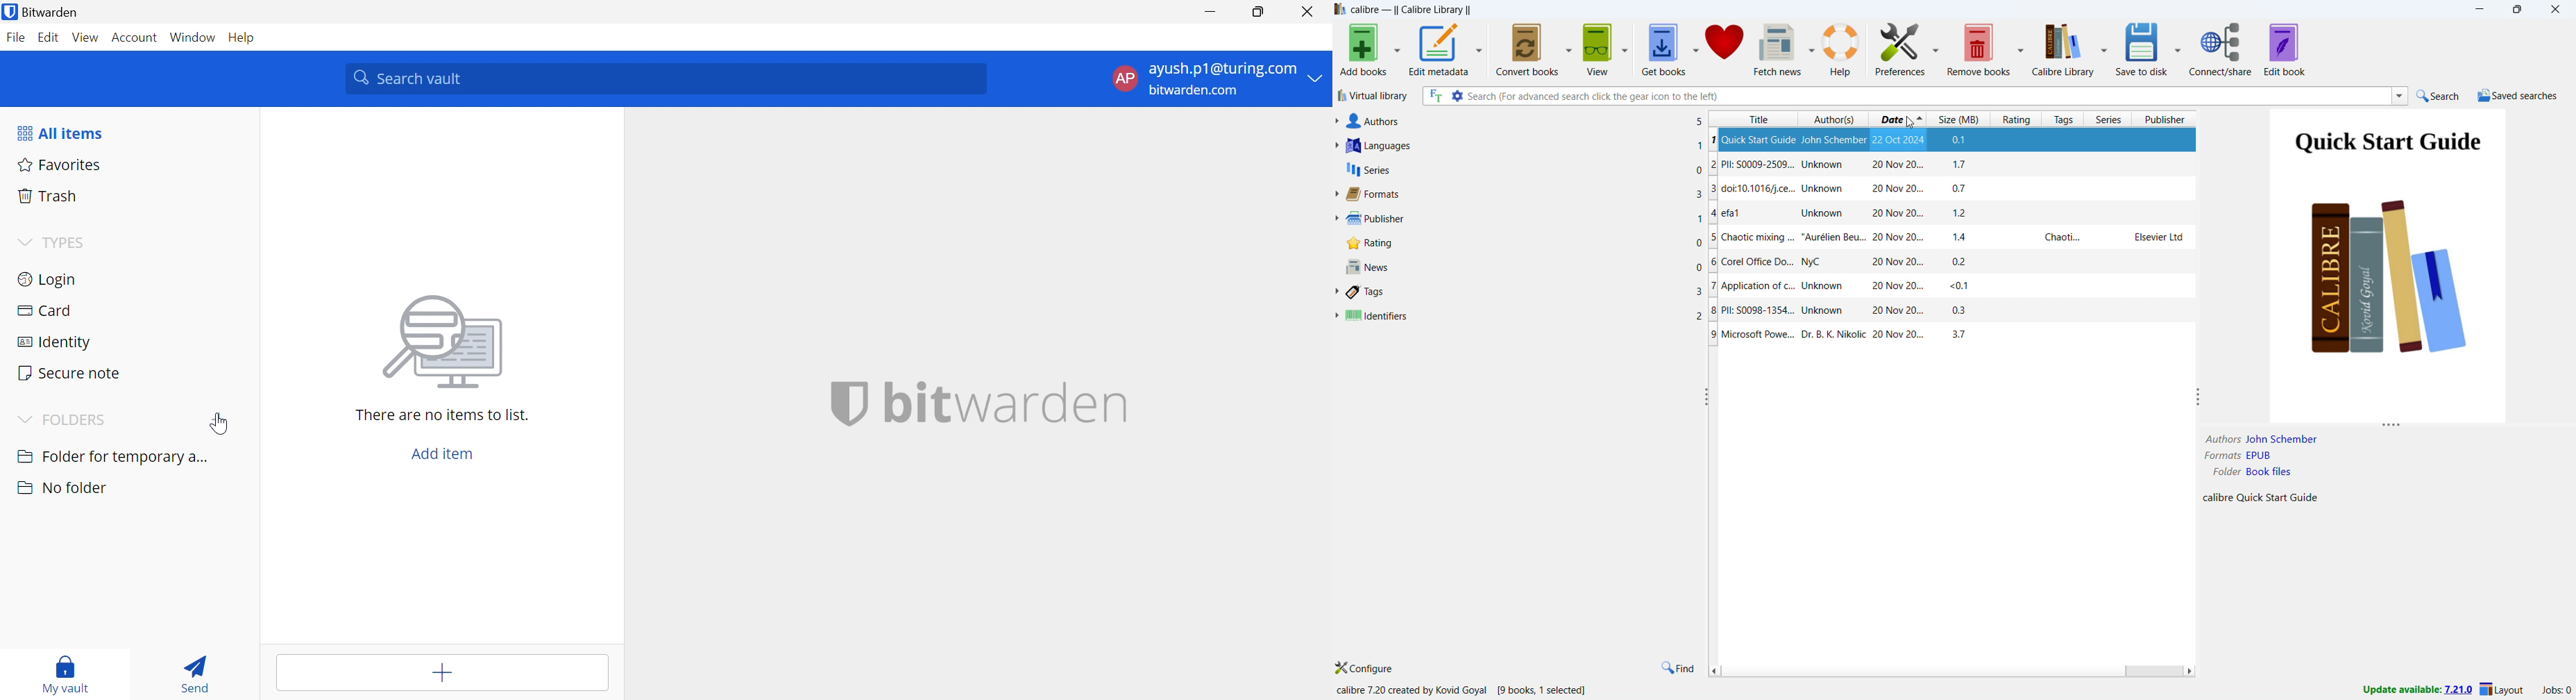  I want to click on 8 Corel Office Do..., so click(1751, 312).